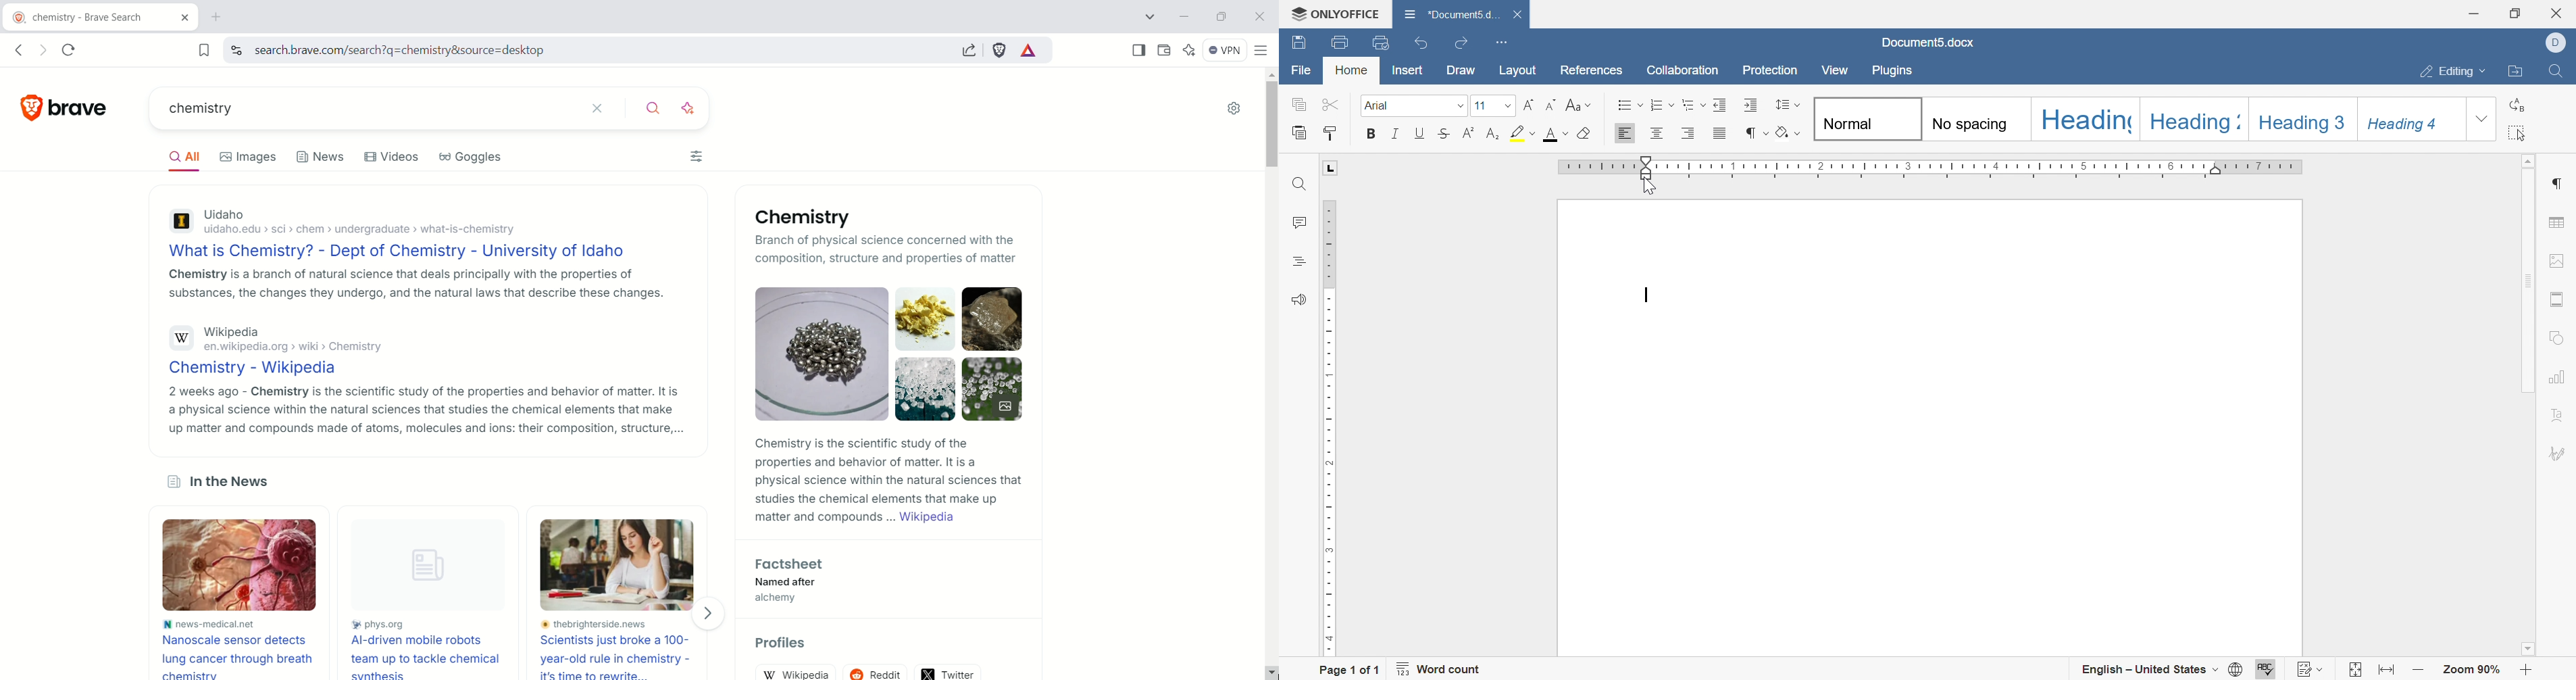 The height and width of the screenshot is (700, 2576). I want to click on file, so click(1303, 72).